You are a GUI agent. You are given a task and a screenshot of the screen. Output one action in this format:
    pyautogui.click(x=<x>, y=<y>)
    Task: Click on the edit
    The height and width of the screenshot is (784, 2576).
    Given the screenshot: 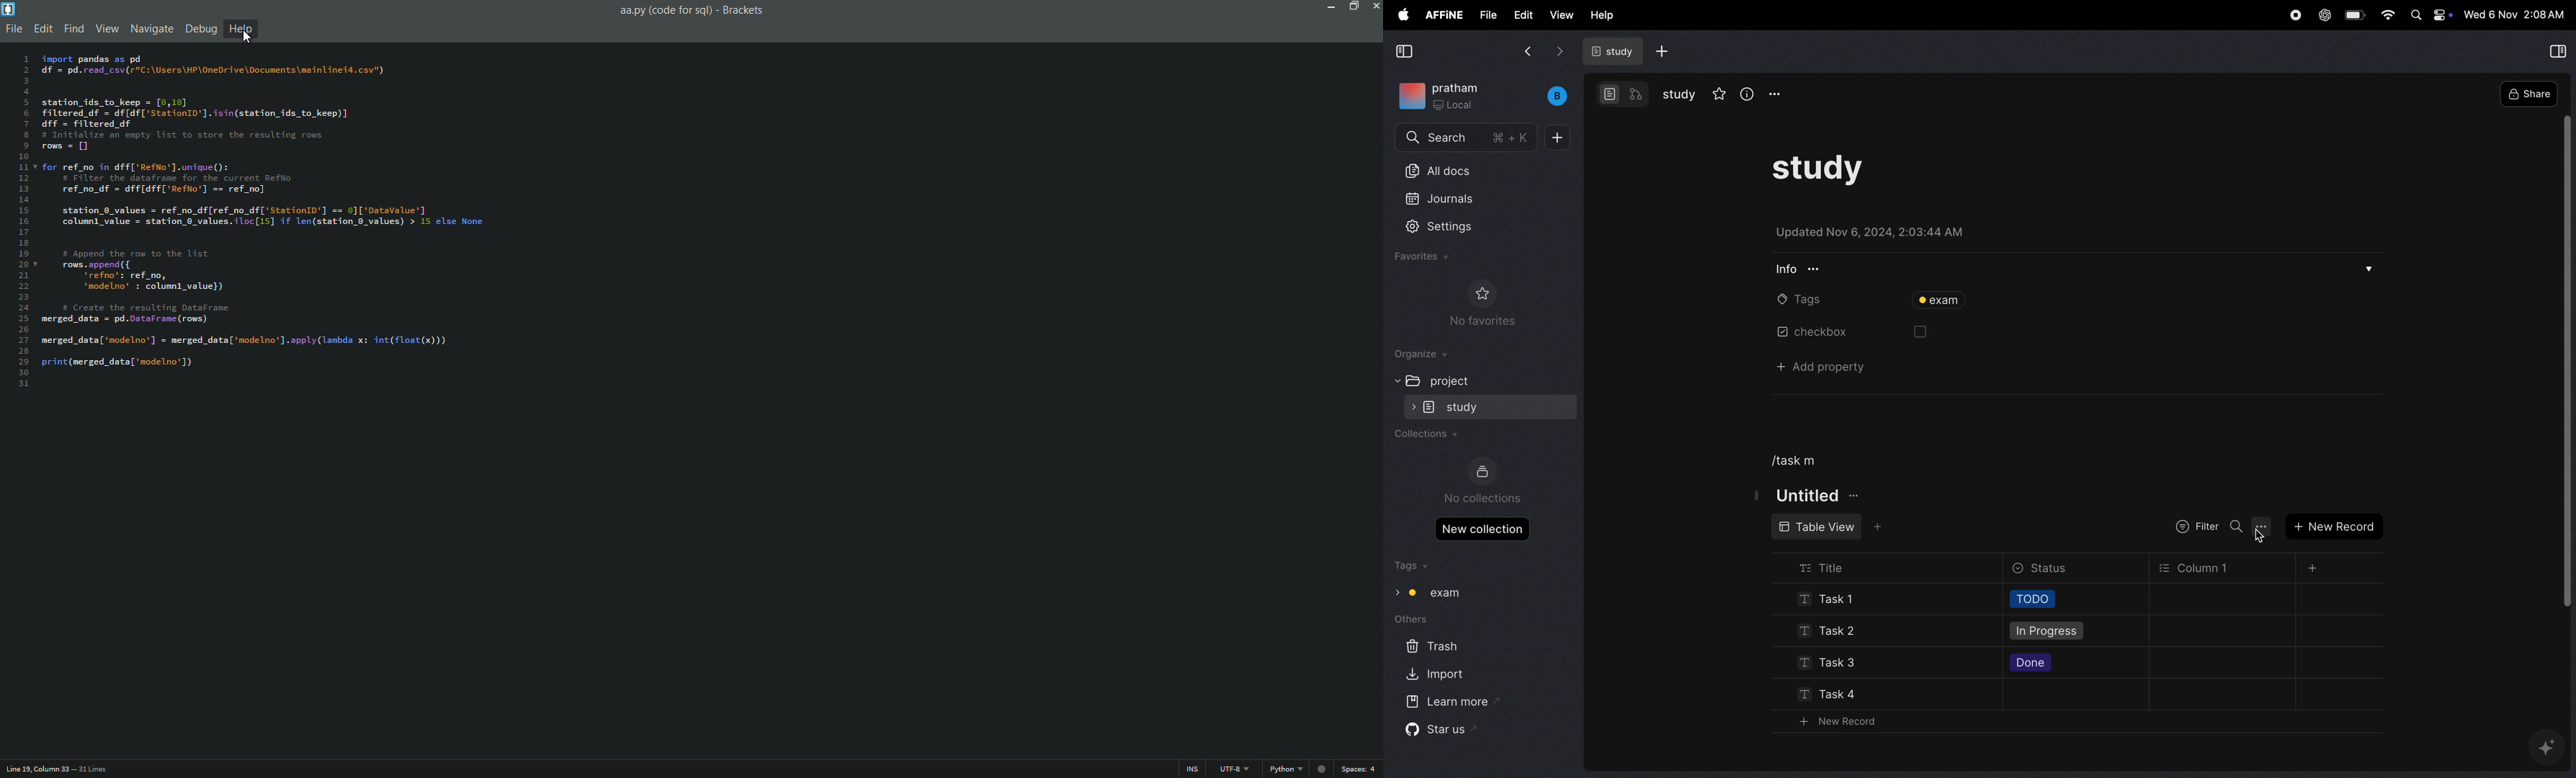 What is the action you would take?
    pyautogui.click(x=1524, y=15)
    